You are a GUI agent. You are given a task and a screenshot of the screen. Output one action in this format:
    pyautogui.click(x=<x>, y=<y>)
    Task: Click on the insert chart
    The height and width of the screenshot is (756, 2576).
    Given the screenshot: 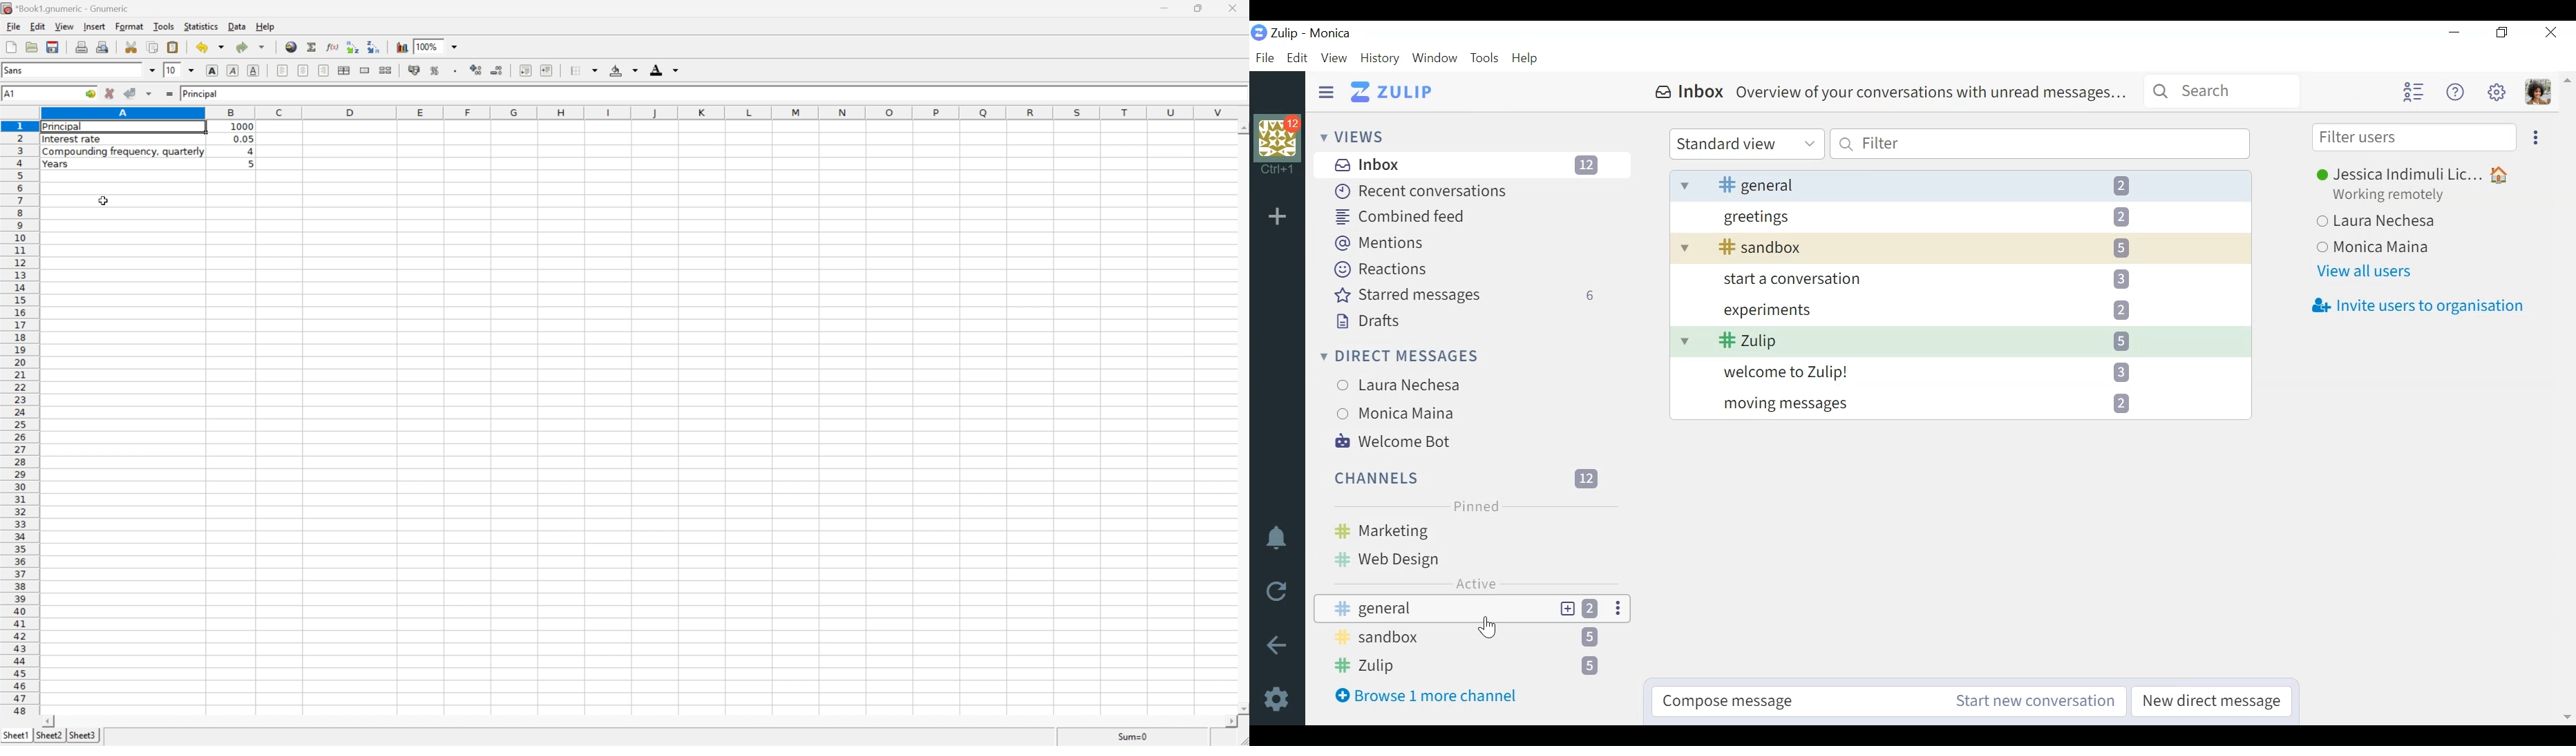 What is the action you would take?
    pyautogui.click(x=400, y=46)
    